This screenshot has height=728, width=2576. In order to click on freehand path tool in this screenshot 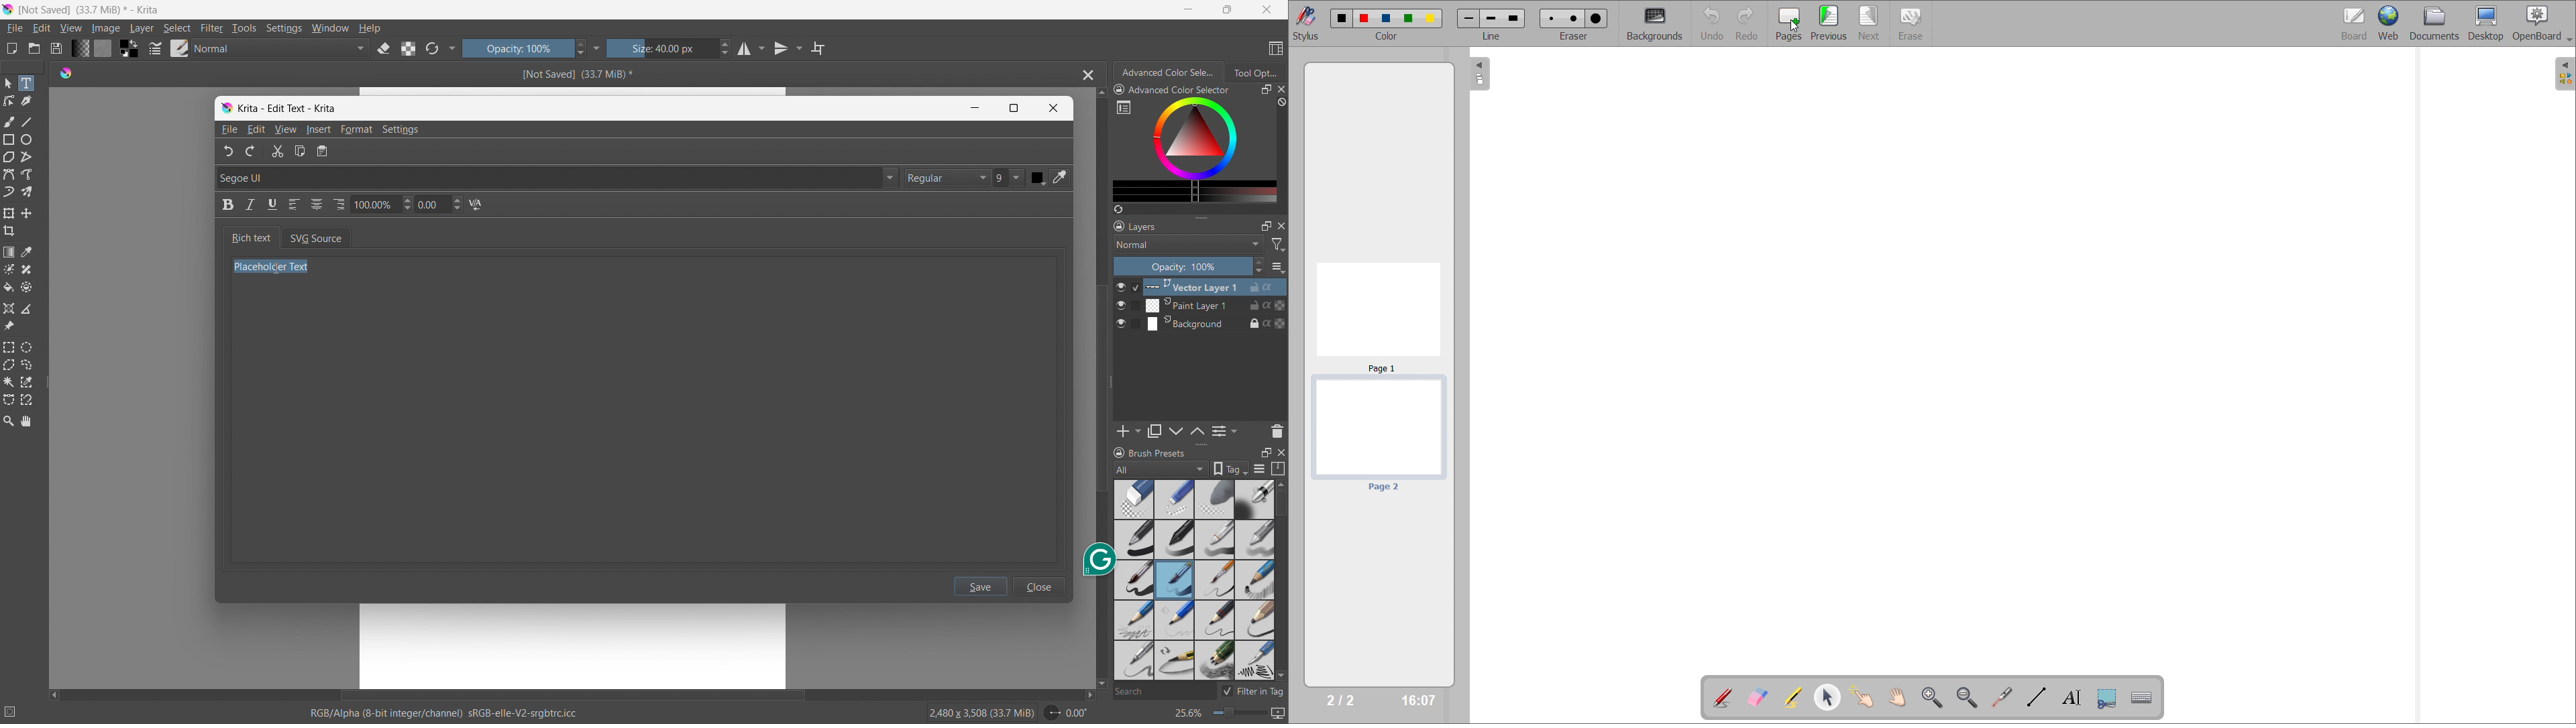, I will do `click(27, 174)`.